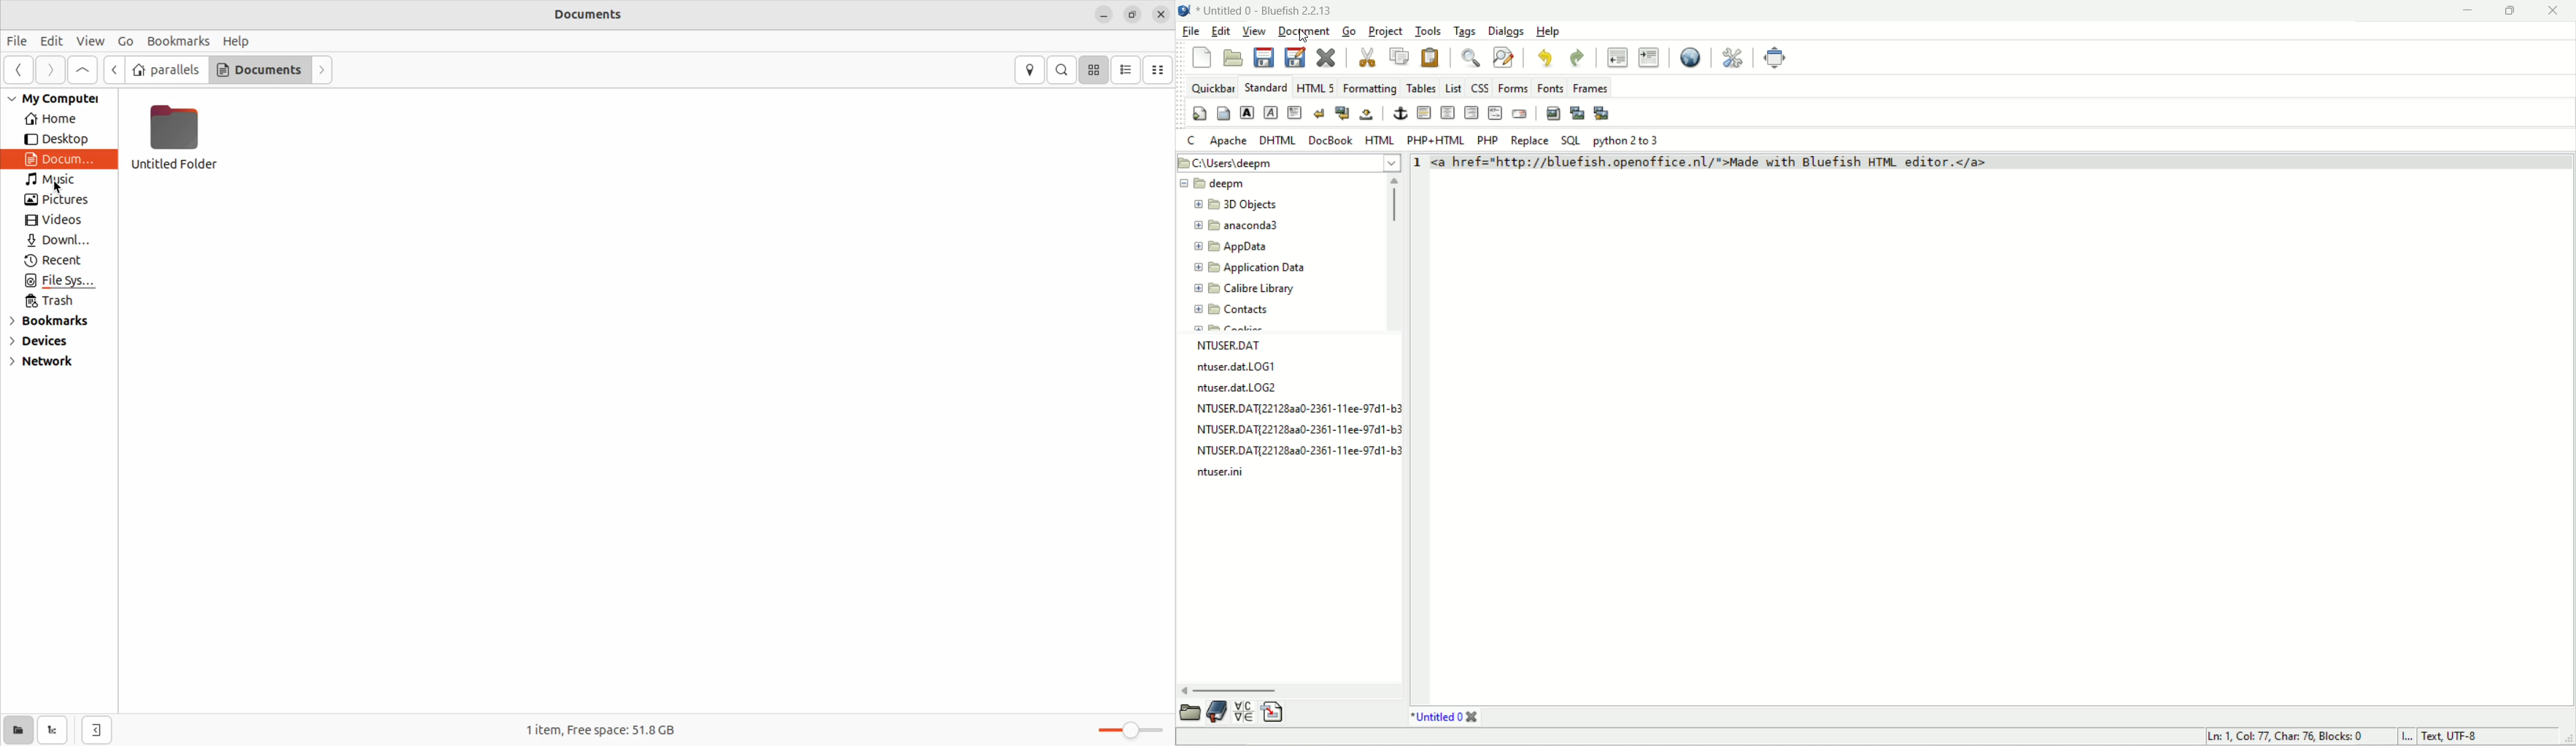 The width and height of the screenshot is (2576, 756). What do you see at coordinates (1465, 30) in the screenshot?
I see `tags` at bounding box center [1465, 30].